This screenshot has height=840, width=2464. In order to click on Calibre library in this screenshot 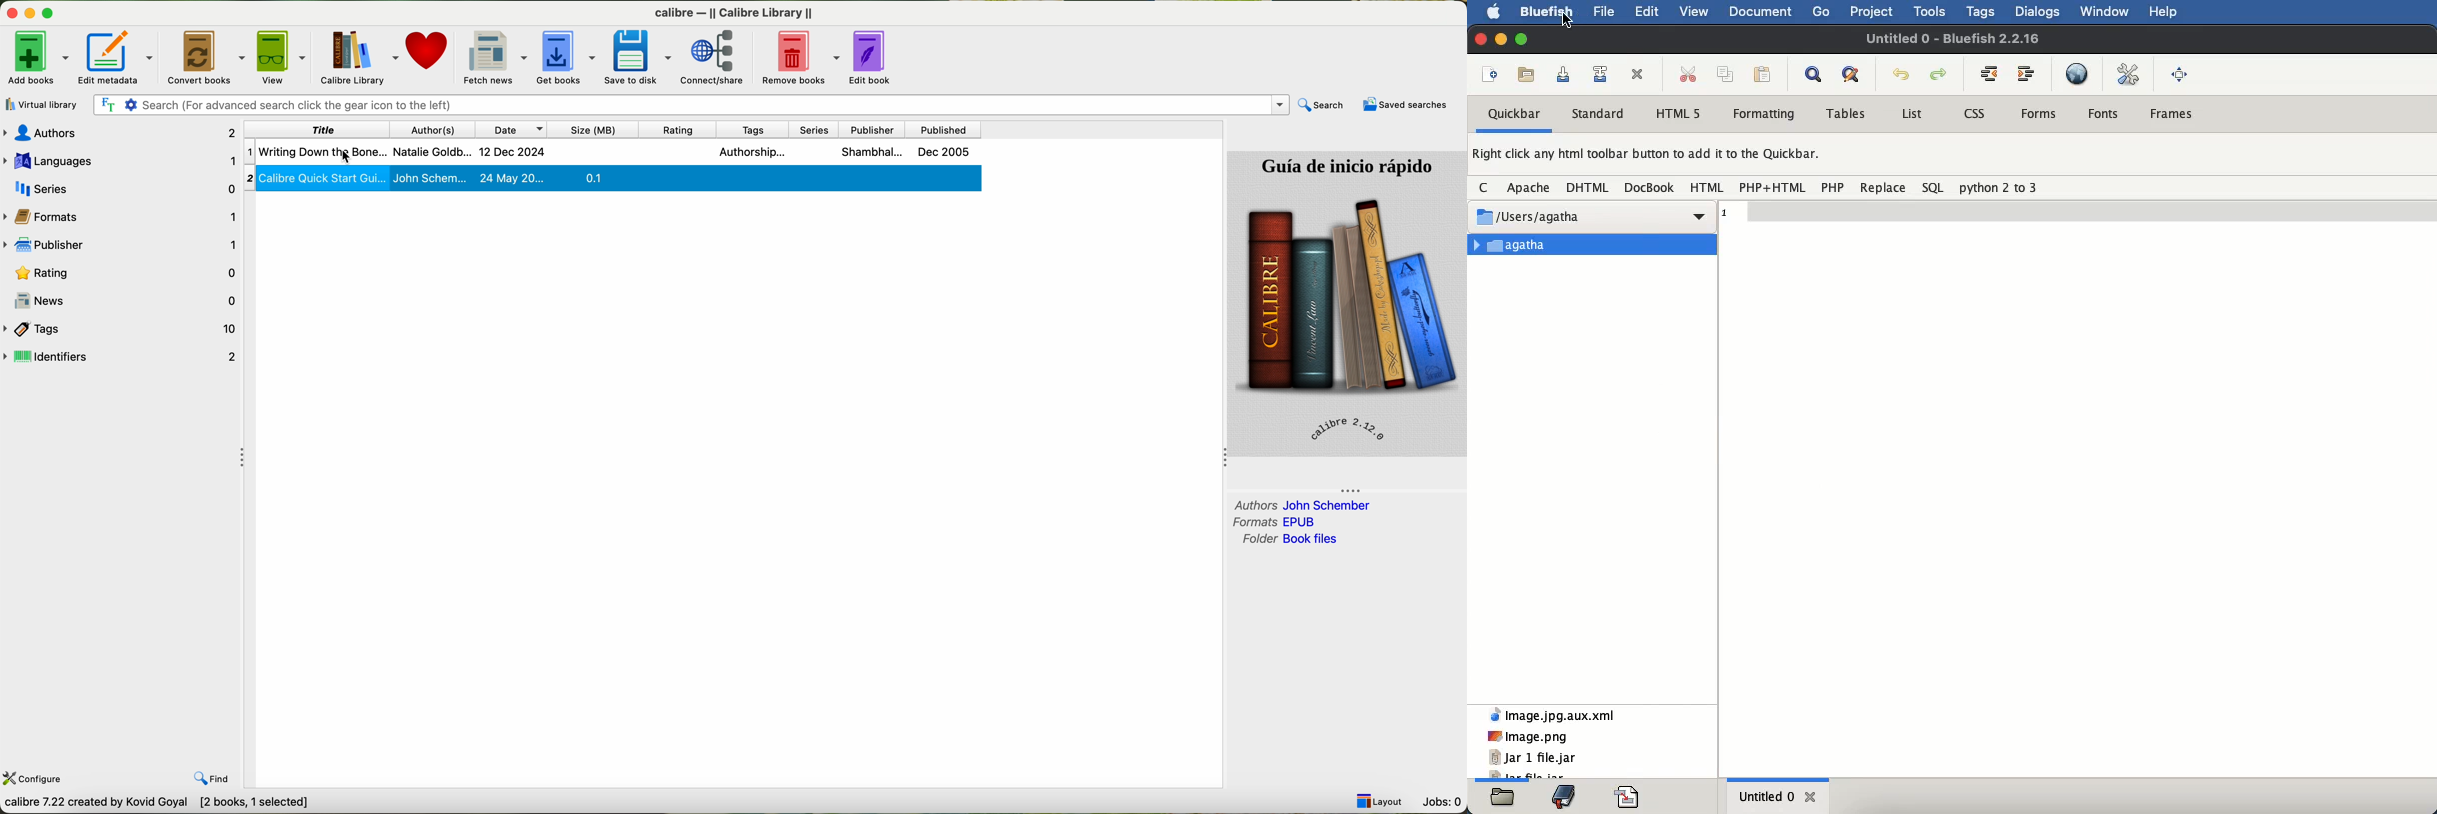, I will do `click(360, 55)`.